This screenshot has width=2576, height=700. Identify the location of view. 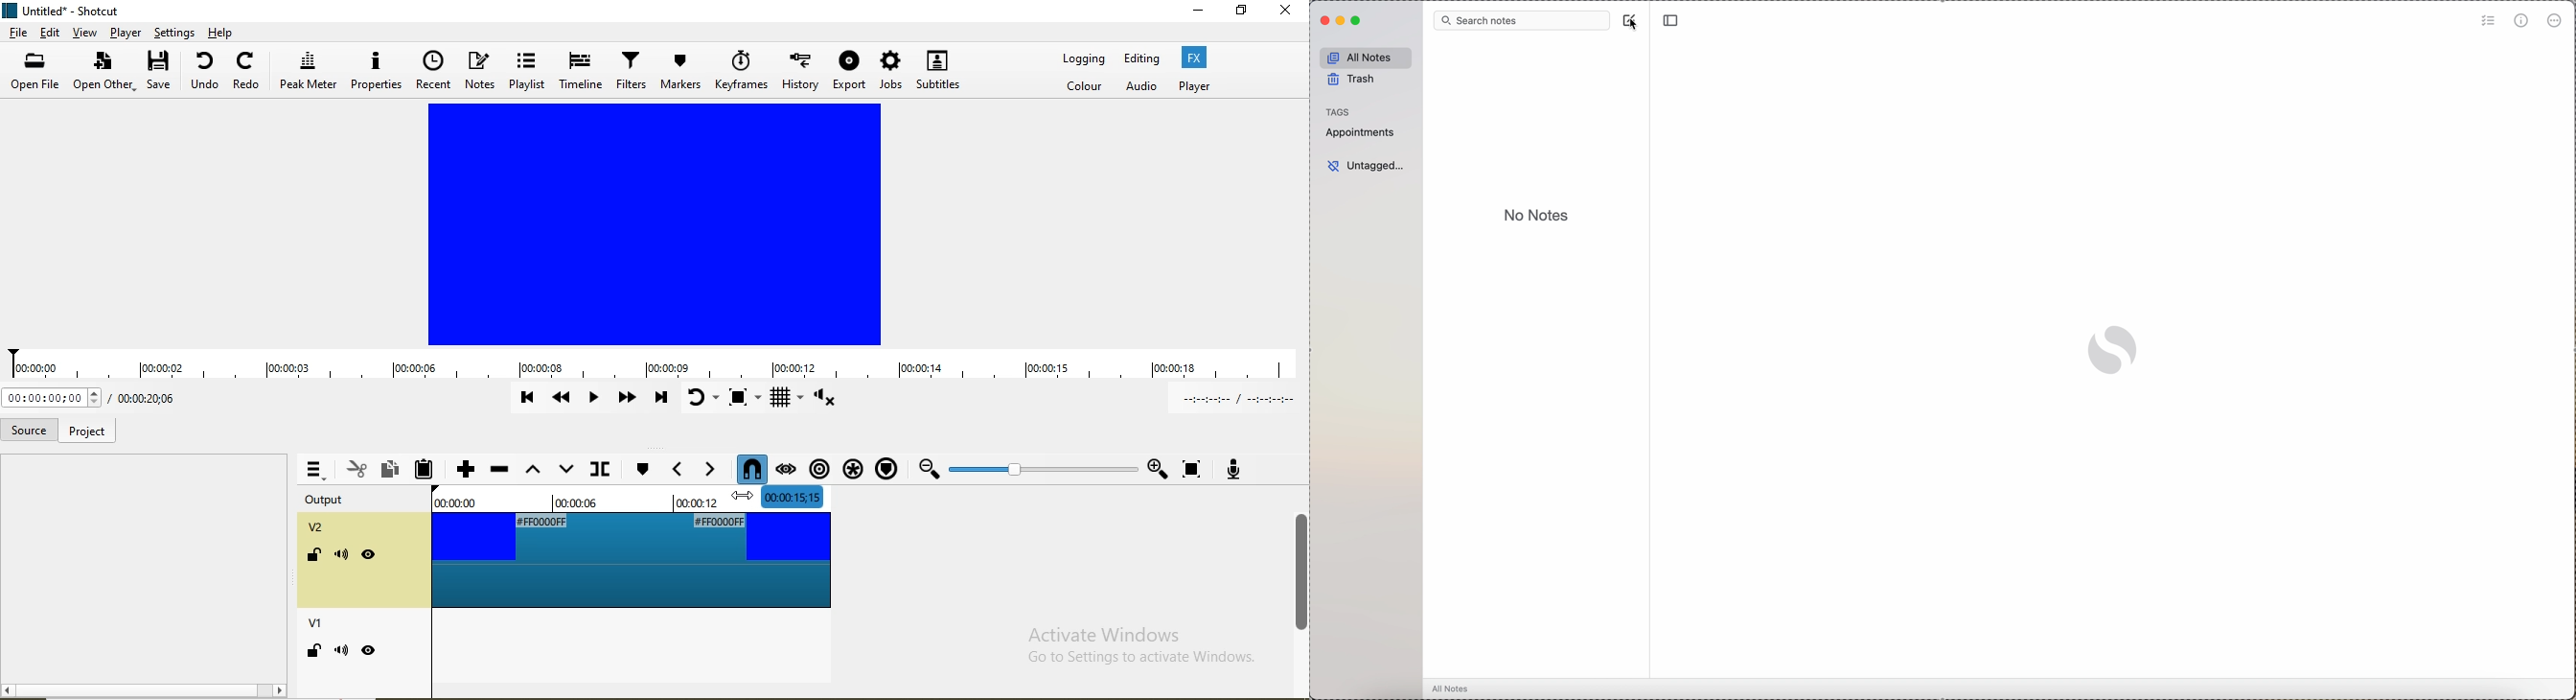
(83, 35).